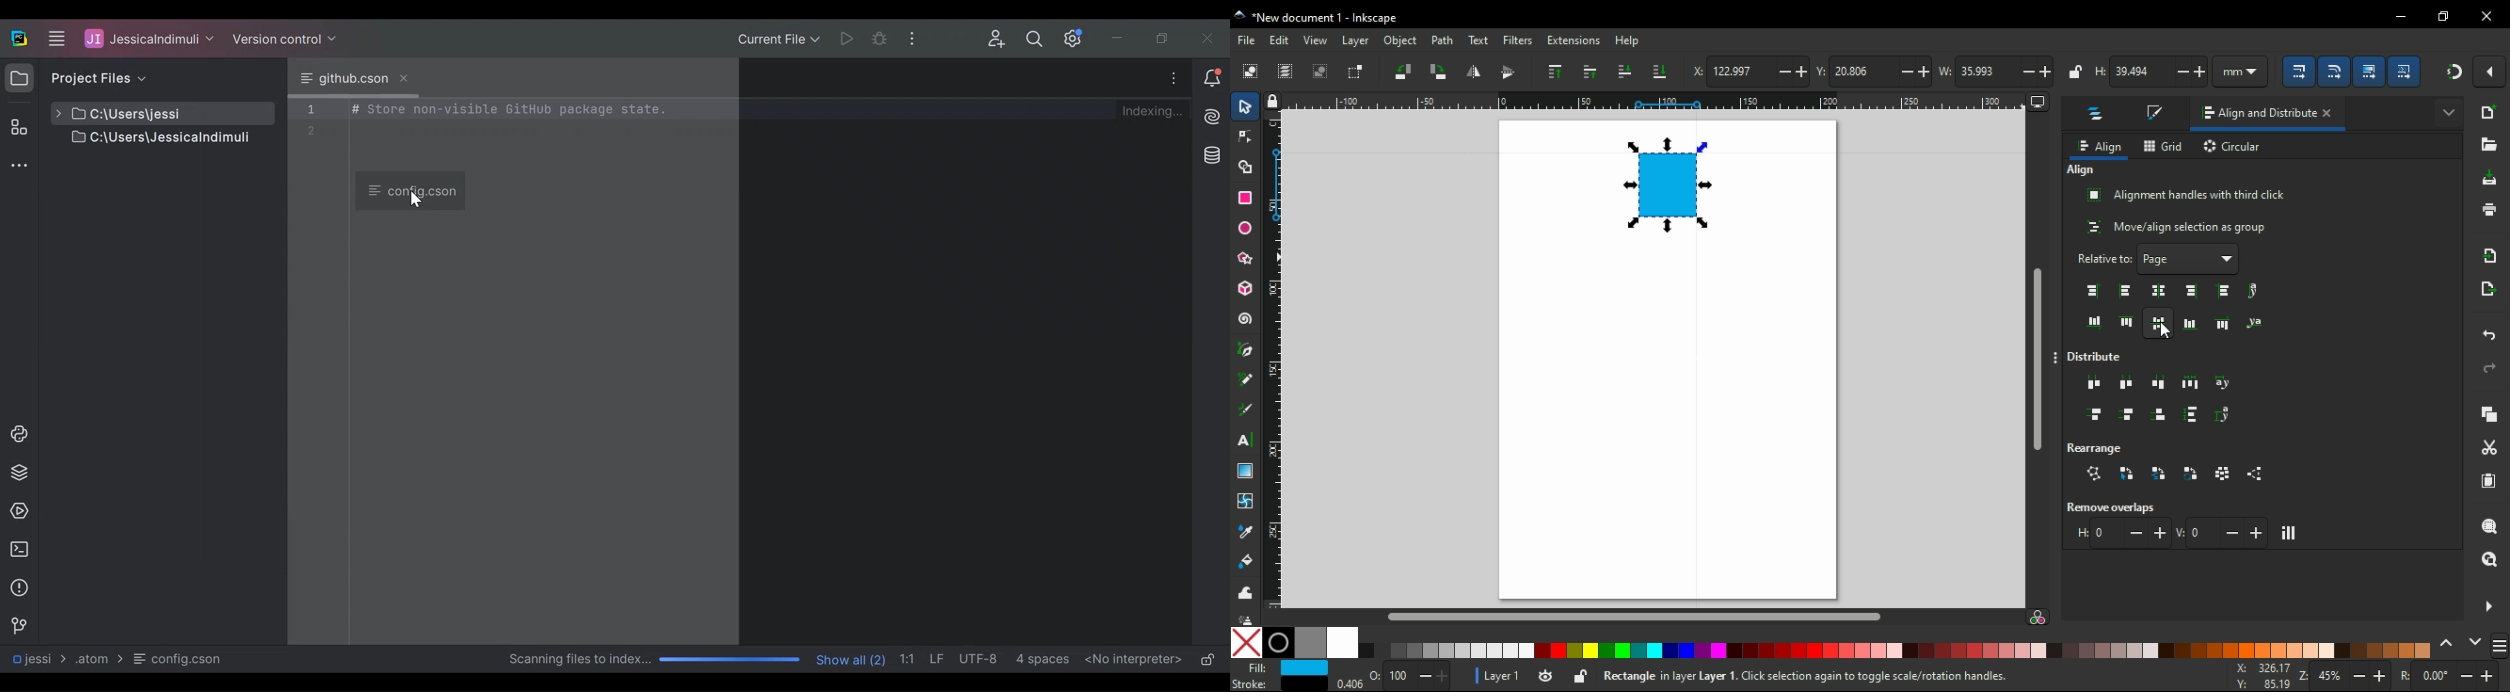 Image resolution: width=2520 pixels, height=700 pixels. I want to click on save, so click(2491, 178).